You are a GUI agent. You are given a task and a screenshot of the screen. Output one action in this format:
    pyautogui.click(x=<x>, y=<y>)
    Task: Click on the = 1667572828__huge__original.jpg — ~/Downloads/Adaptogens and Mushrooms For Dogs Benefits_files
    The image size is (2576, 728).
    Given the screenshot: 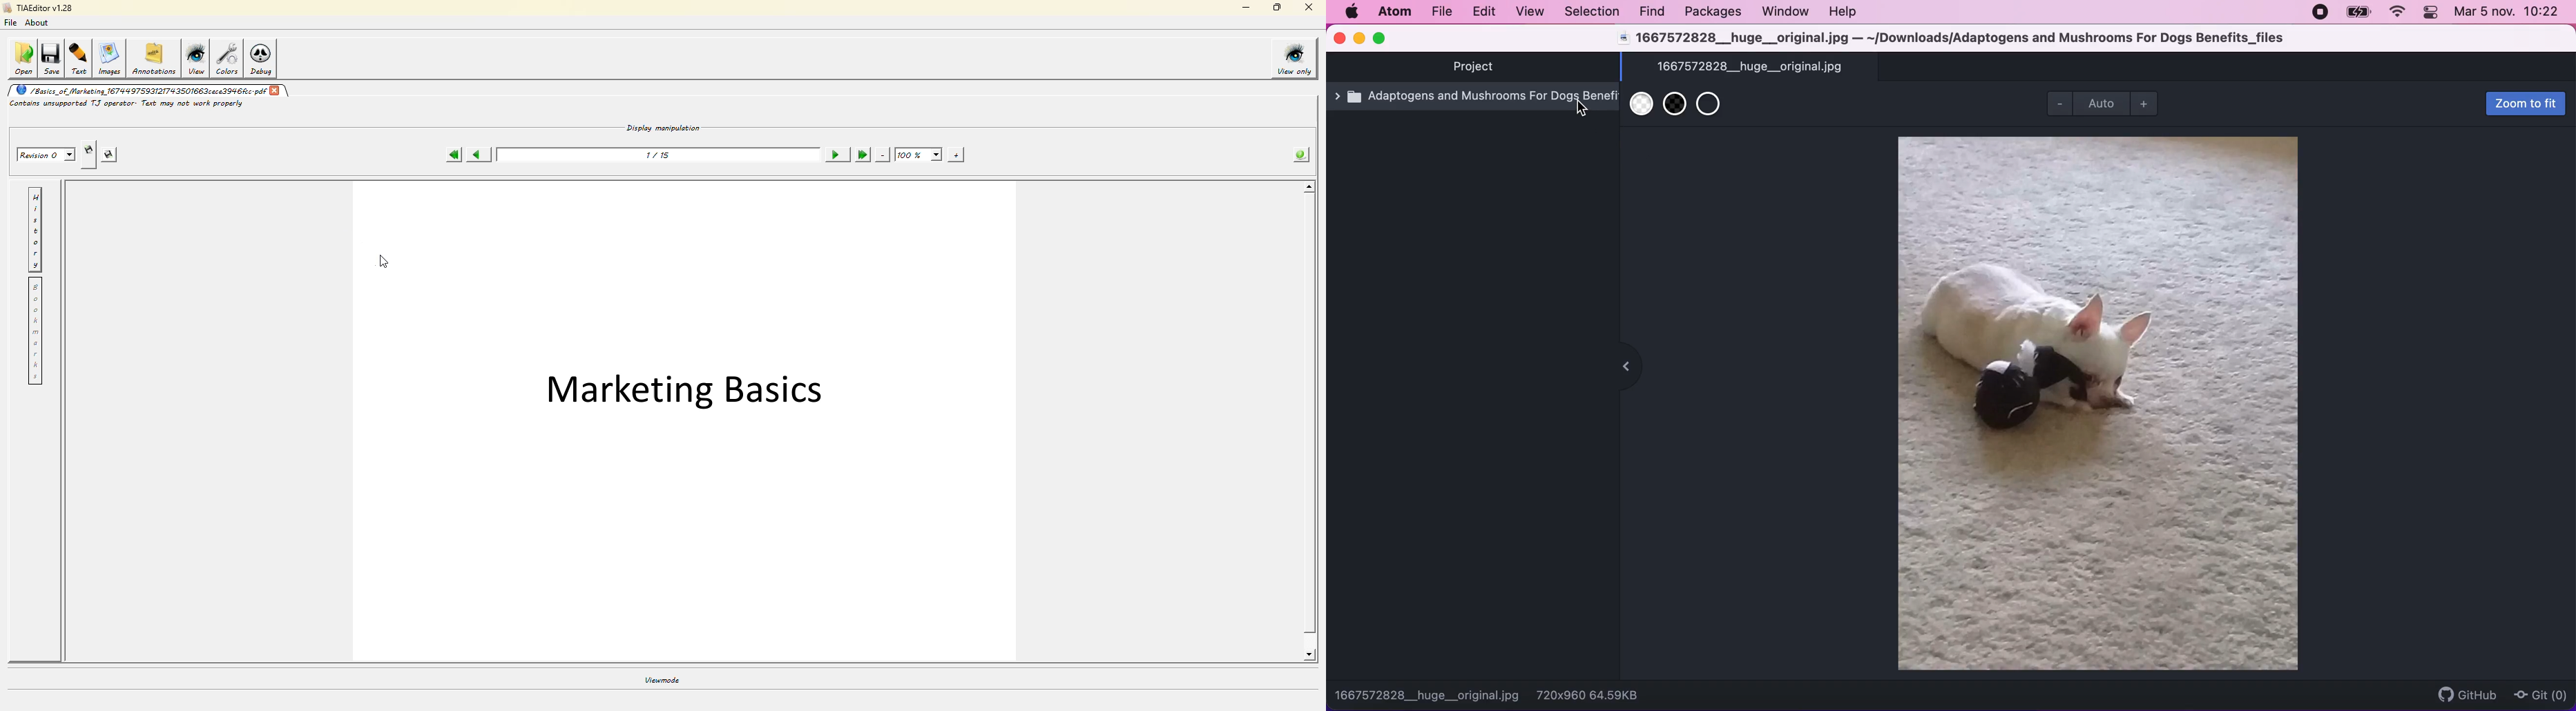 What is the action you would take?
    pyautogui.click(x=1955, y=39)
    